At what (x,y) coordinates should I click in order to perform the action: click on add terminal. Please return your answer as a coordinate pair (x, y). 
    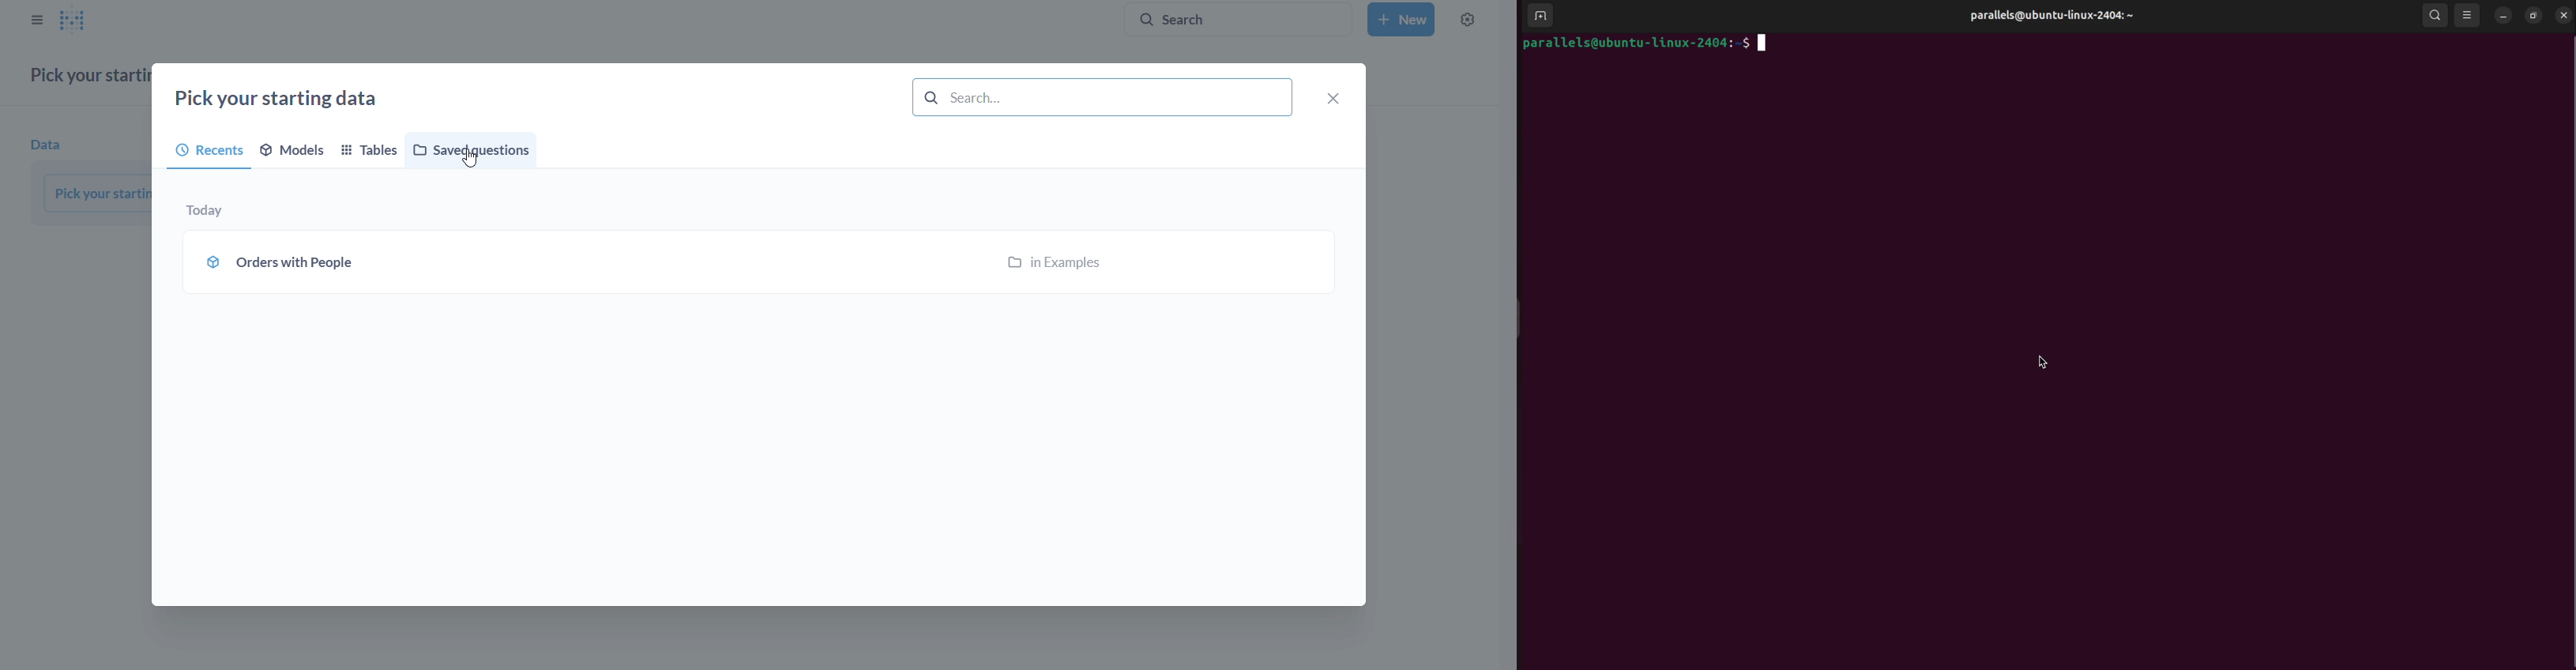
    Looking at the image, I should click on (1538, 16).